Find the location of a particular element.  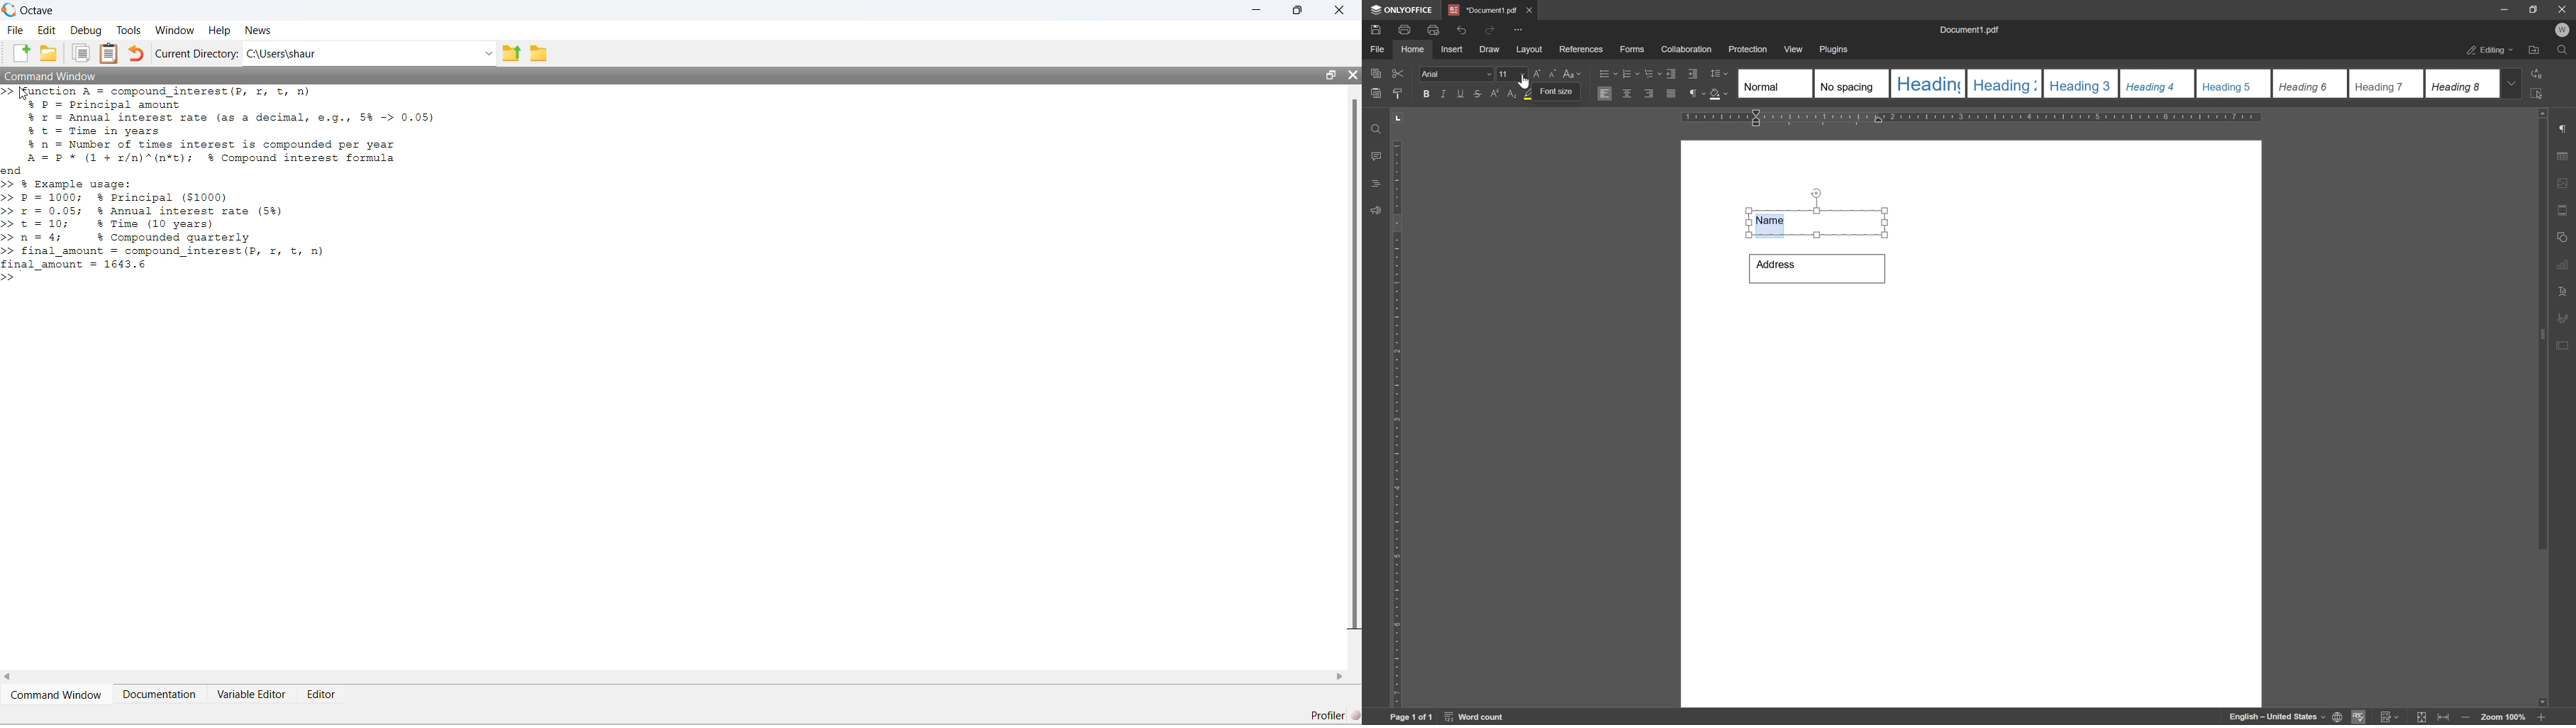

highlight color is located at coordinates (1524, 94).